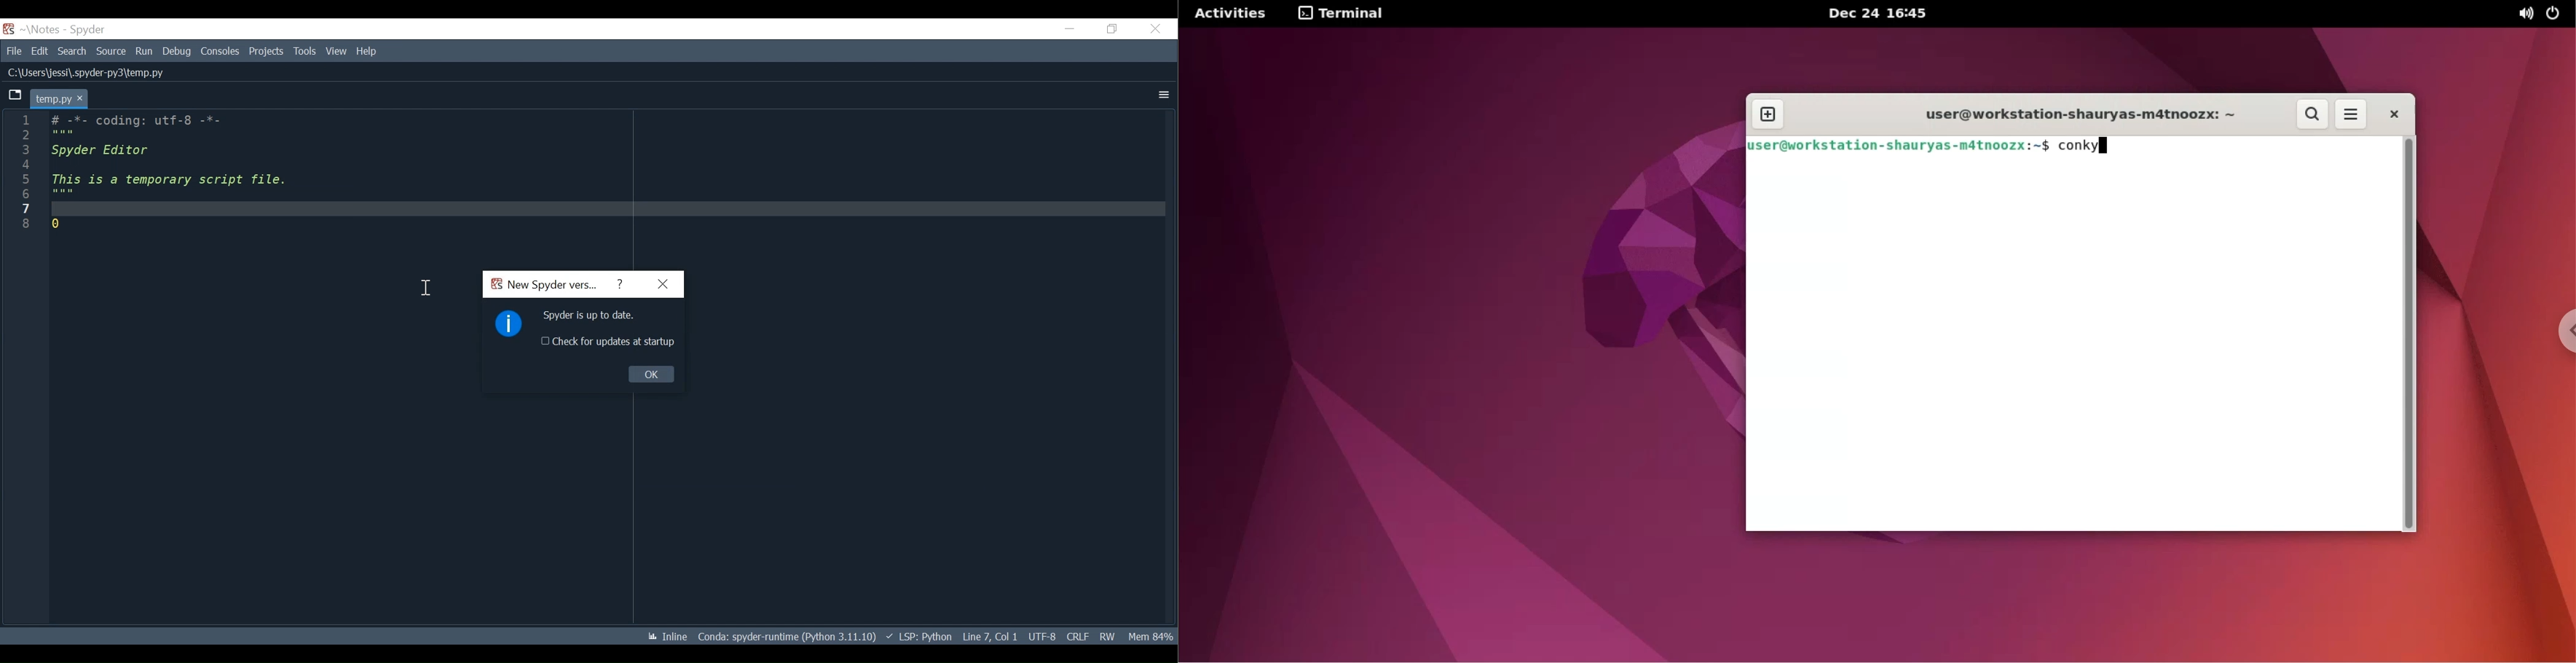  What do you see at coordinates (87, 30) in the screenshot?
I see `Spyder ` at bounding box center [87, 30].